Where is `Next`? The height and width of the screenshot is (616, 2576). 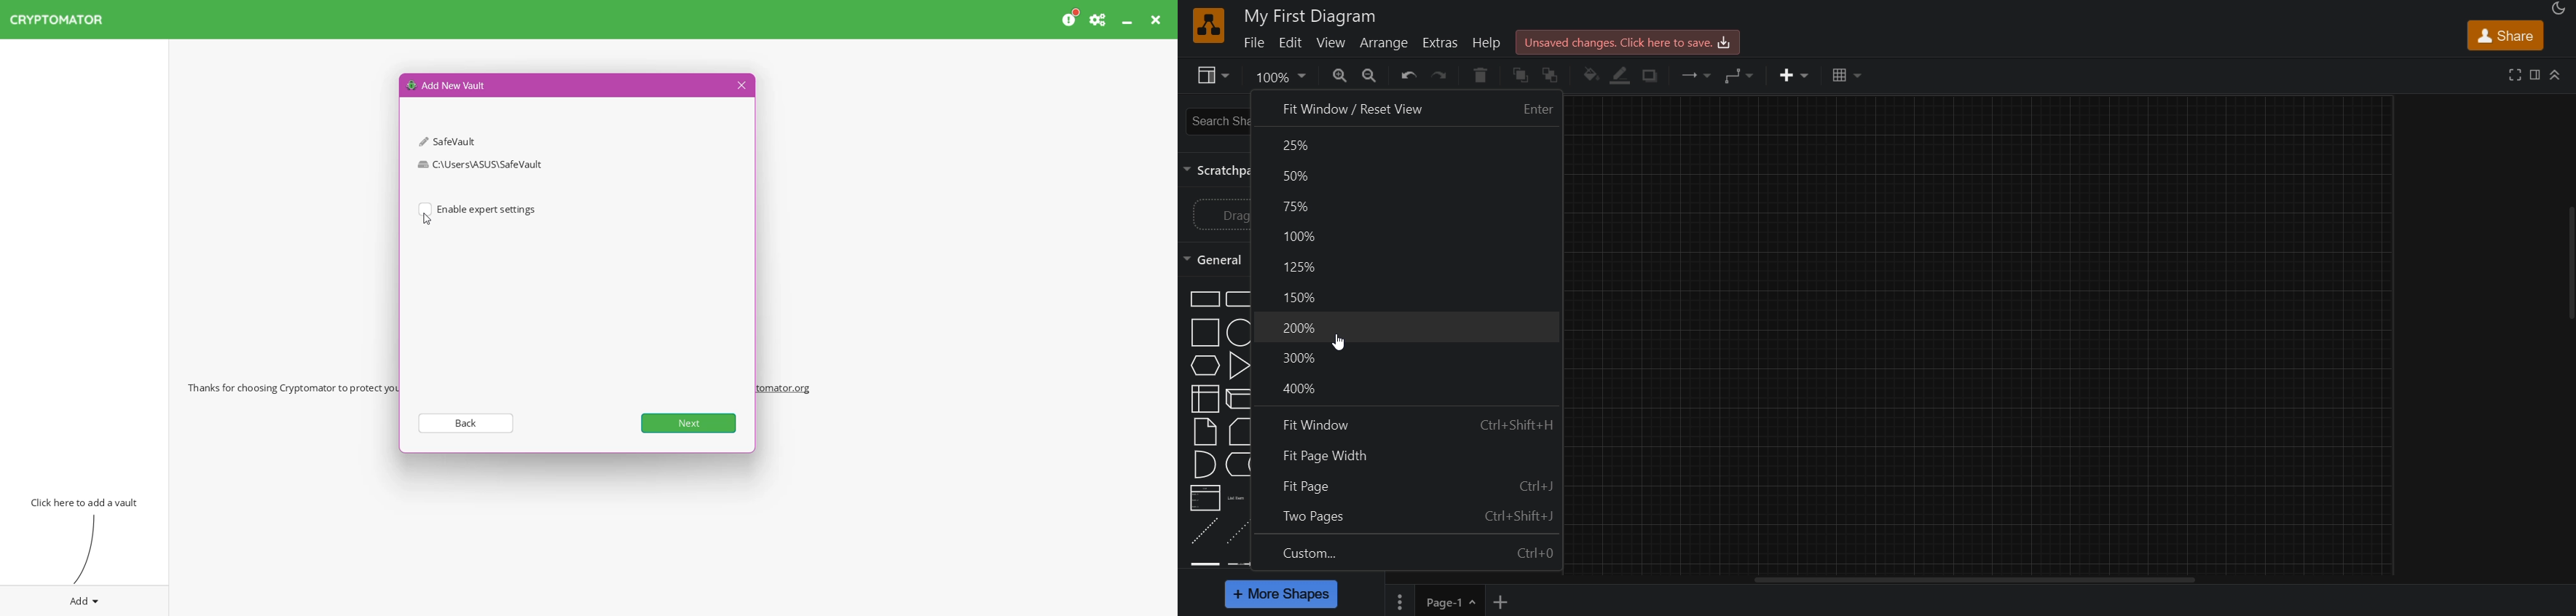 Next is located at coordinates (691, 423).